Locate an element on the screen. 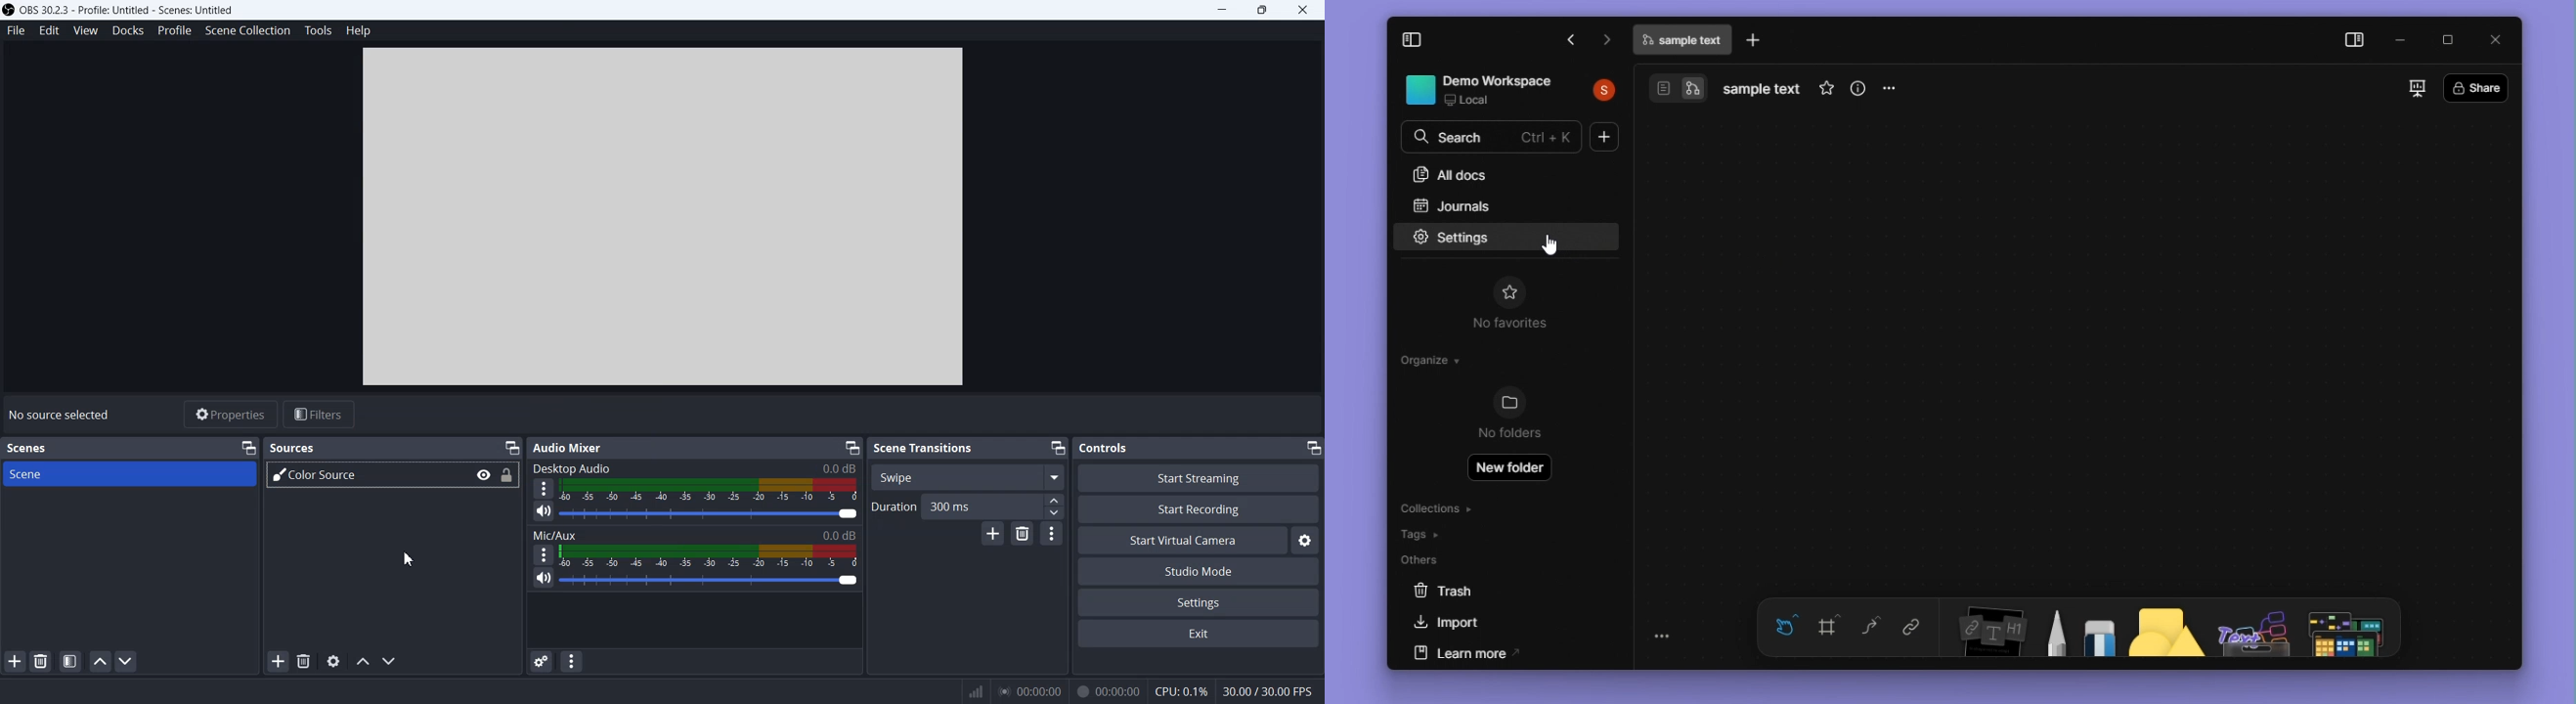  side panel is located at coordinates (2358, 39).